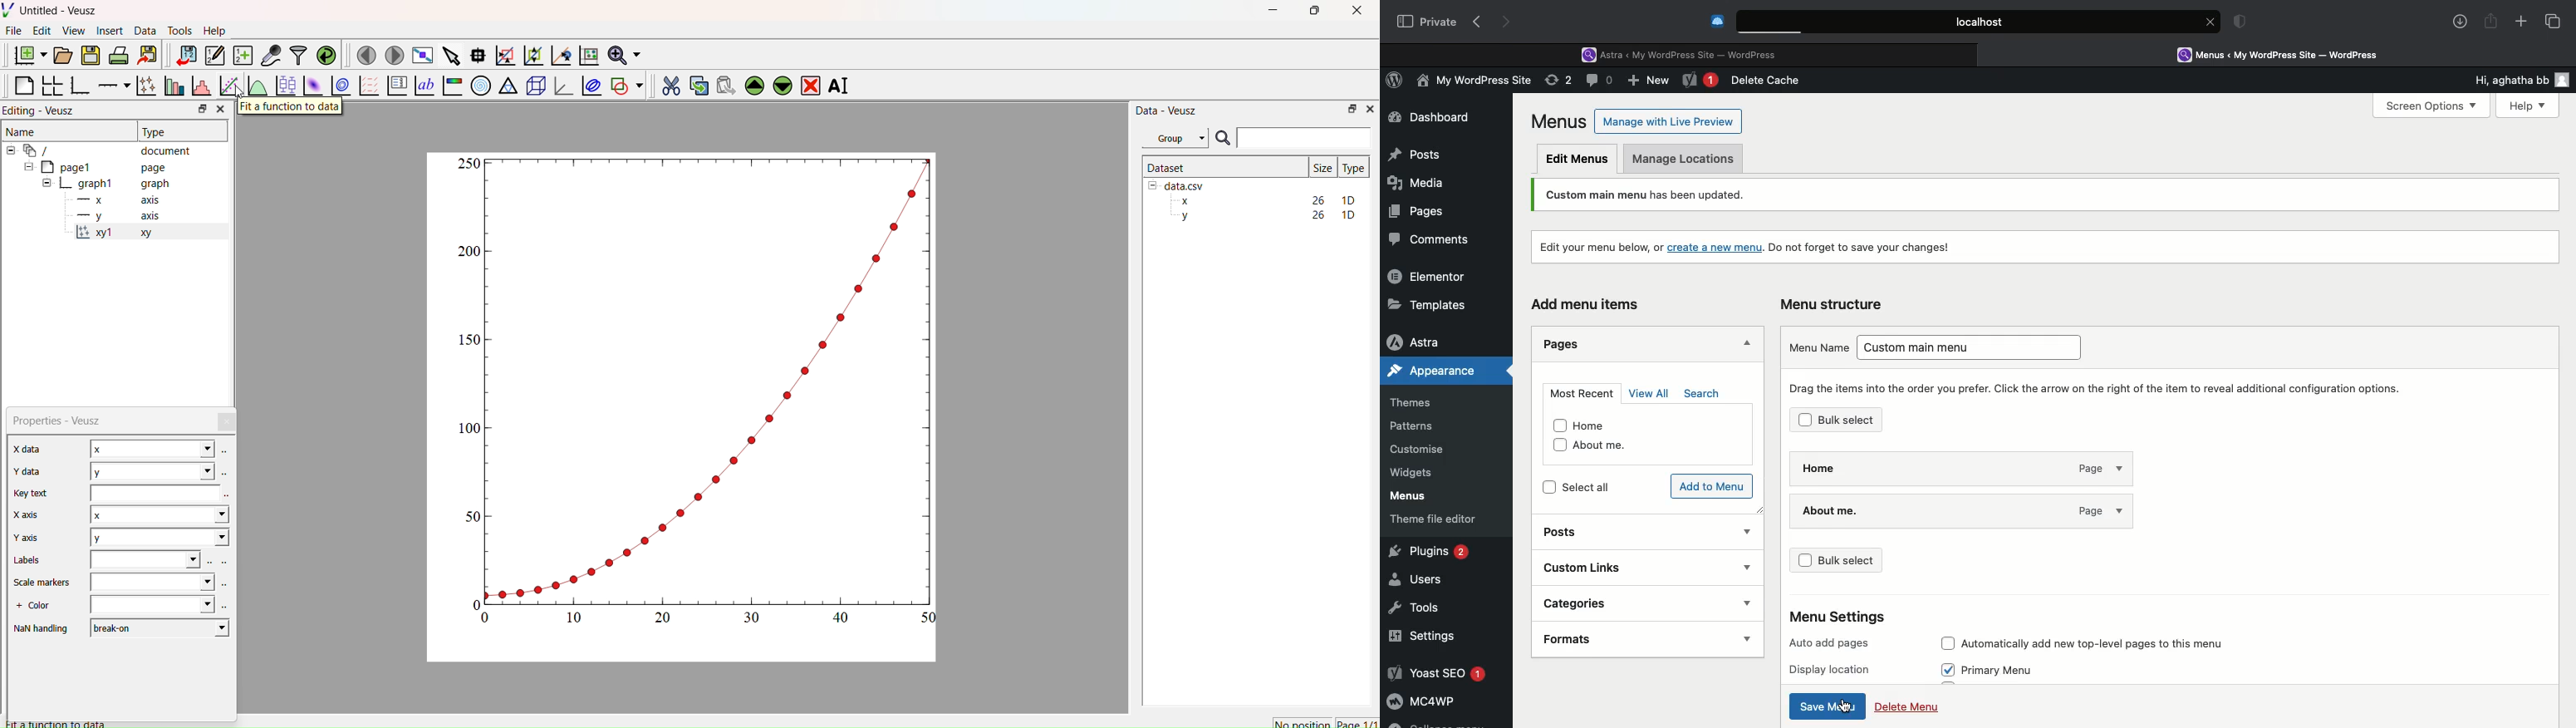 This screenshot has width=2576, height=728. Describe the element at coordinates (1323, 166) in the screenshot. I see `| Size` at that location.